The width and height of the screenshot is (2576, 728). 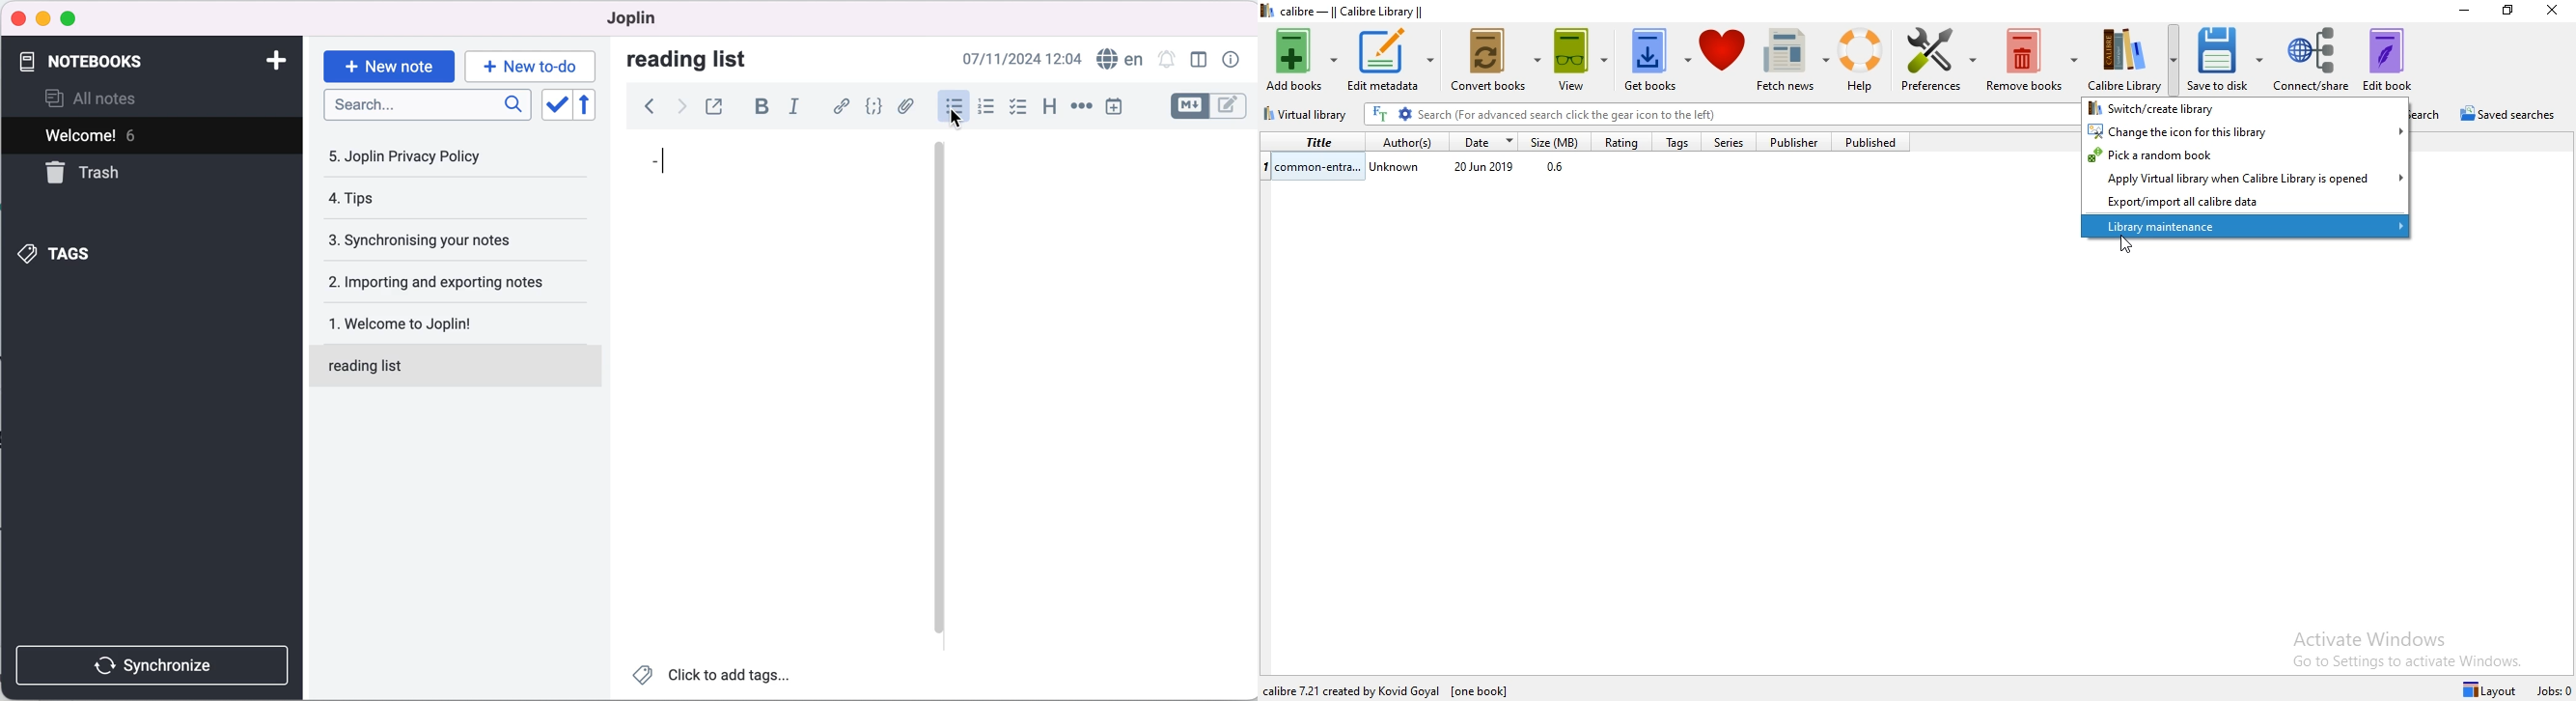 What do you see at coordinates (646, 106) in the screenshot?
I see `back` at bounding box center [646, 106].